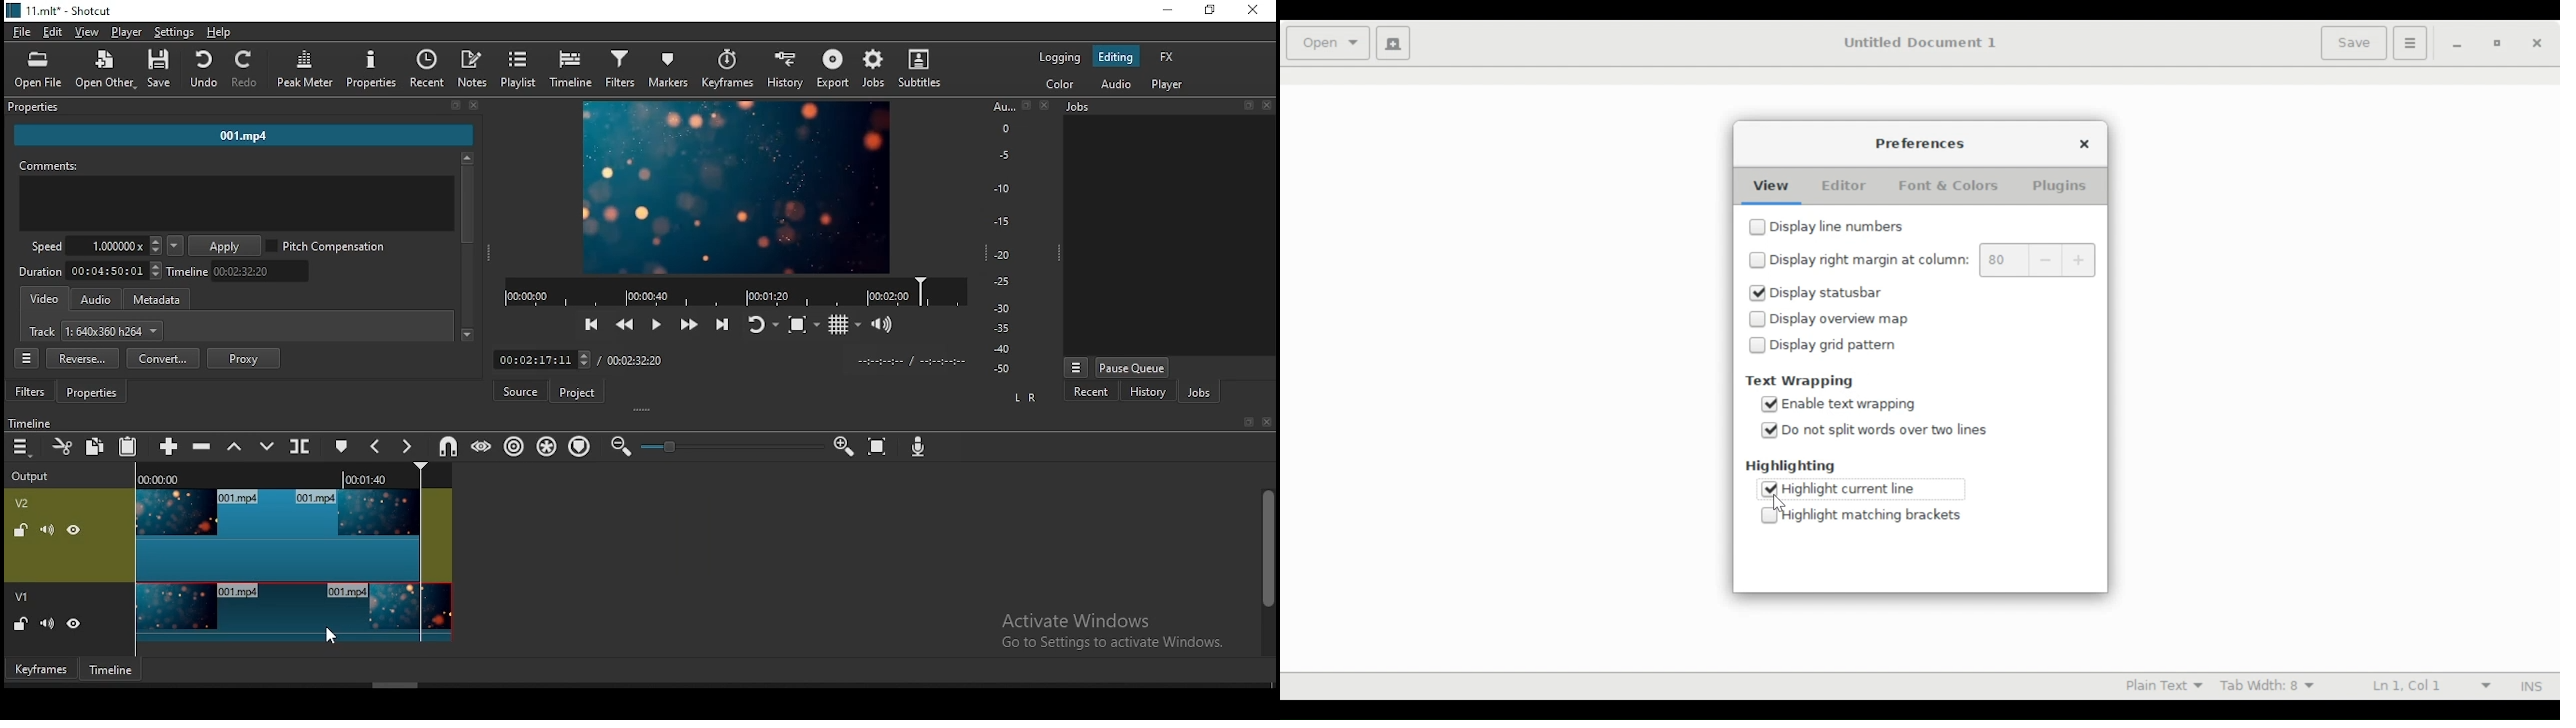 The height and width of the screenshot is (728, 2576). Describe the element at coordinates (275, 534) in the screenshot. I see `video track V2 (split)` at that location.